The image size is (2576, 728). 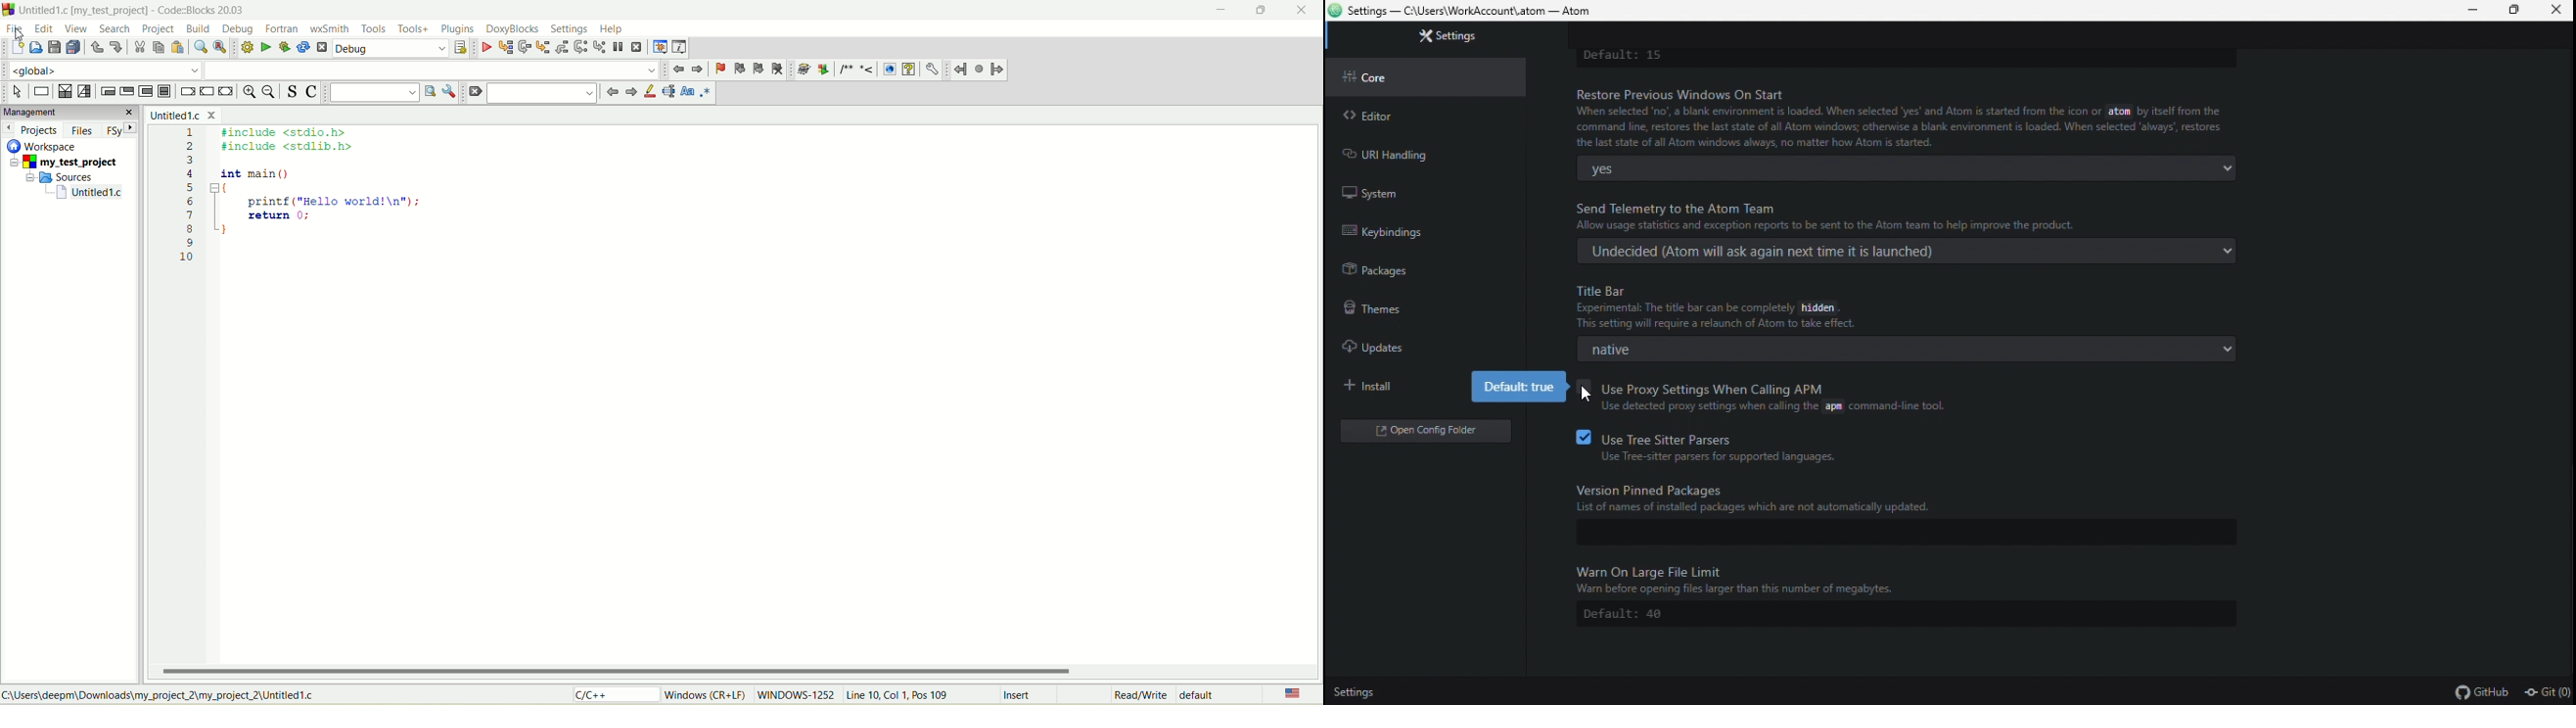 What do you see at coordinates (505, 49) in the screenshot?
I see `run to cursor` at bounding box center [505, 49].